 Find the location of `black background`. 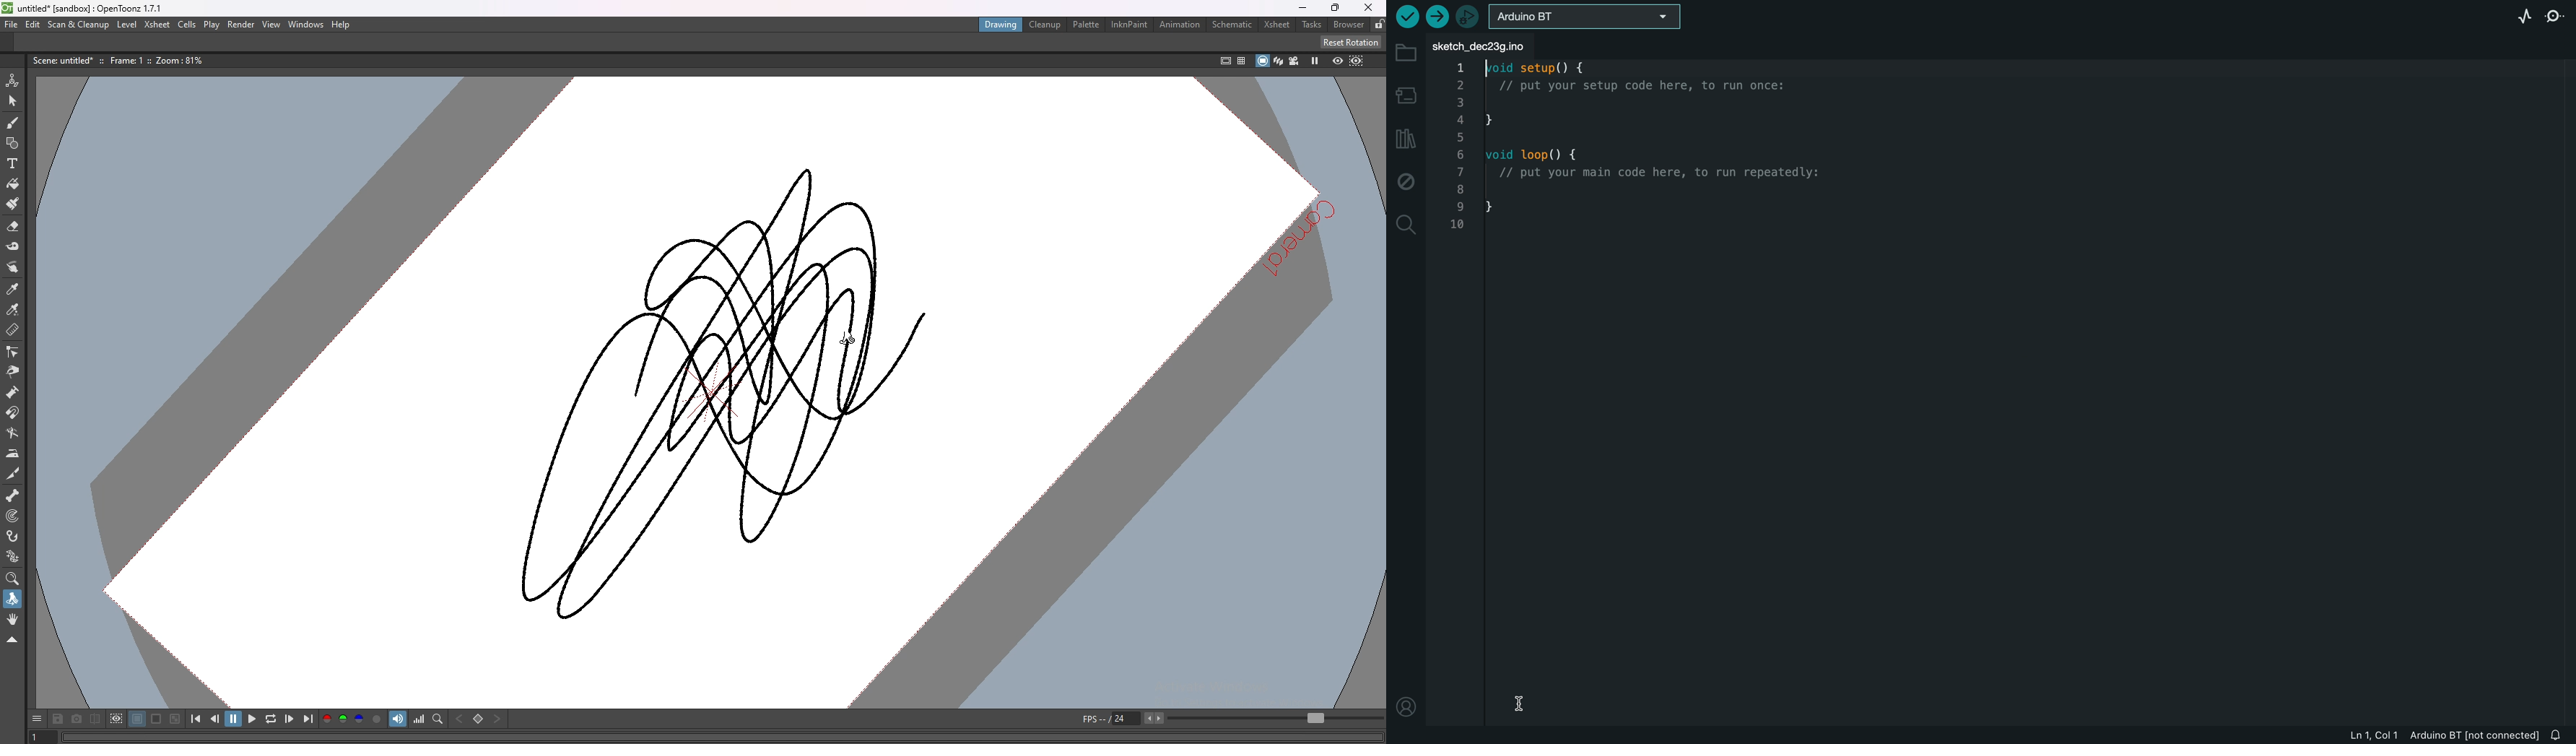

black background is located at coordinates (137, 719).